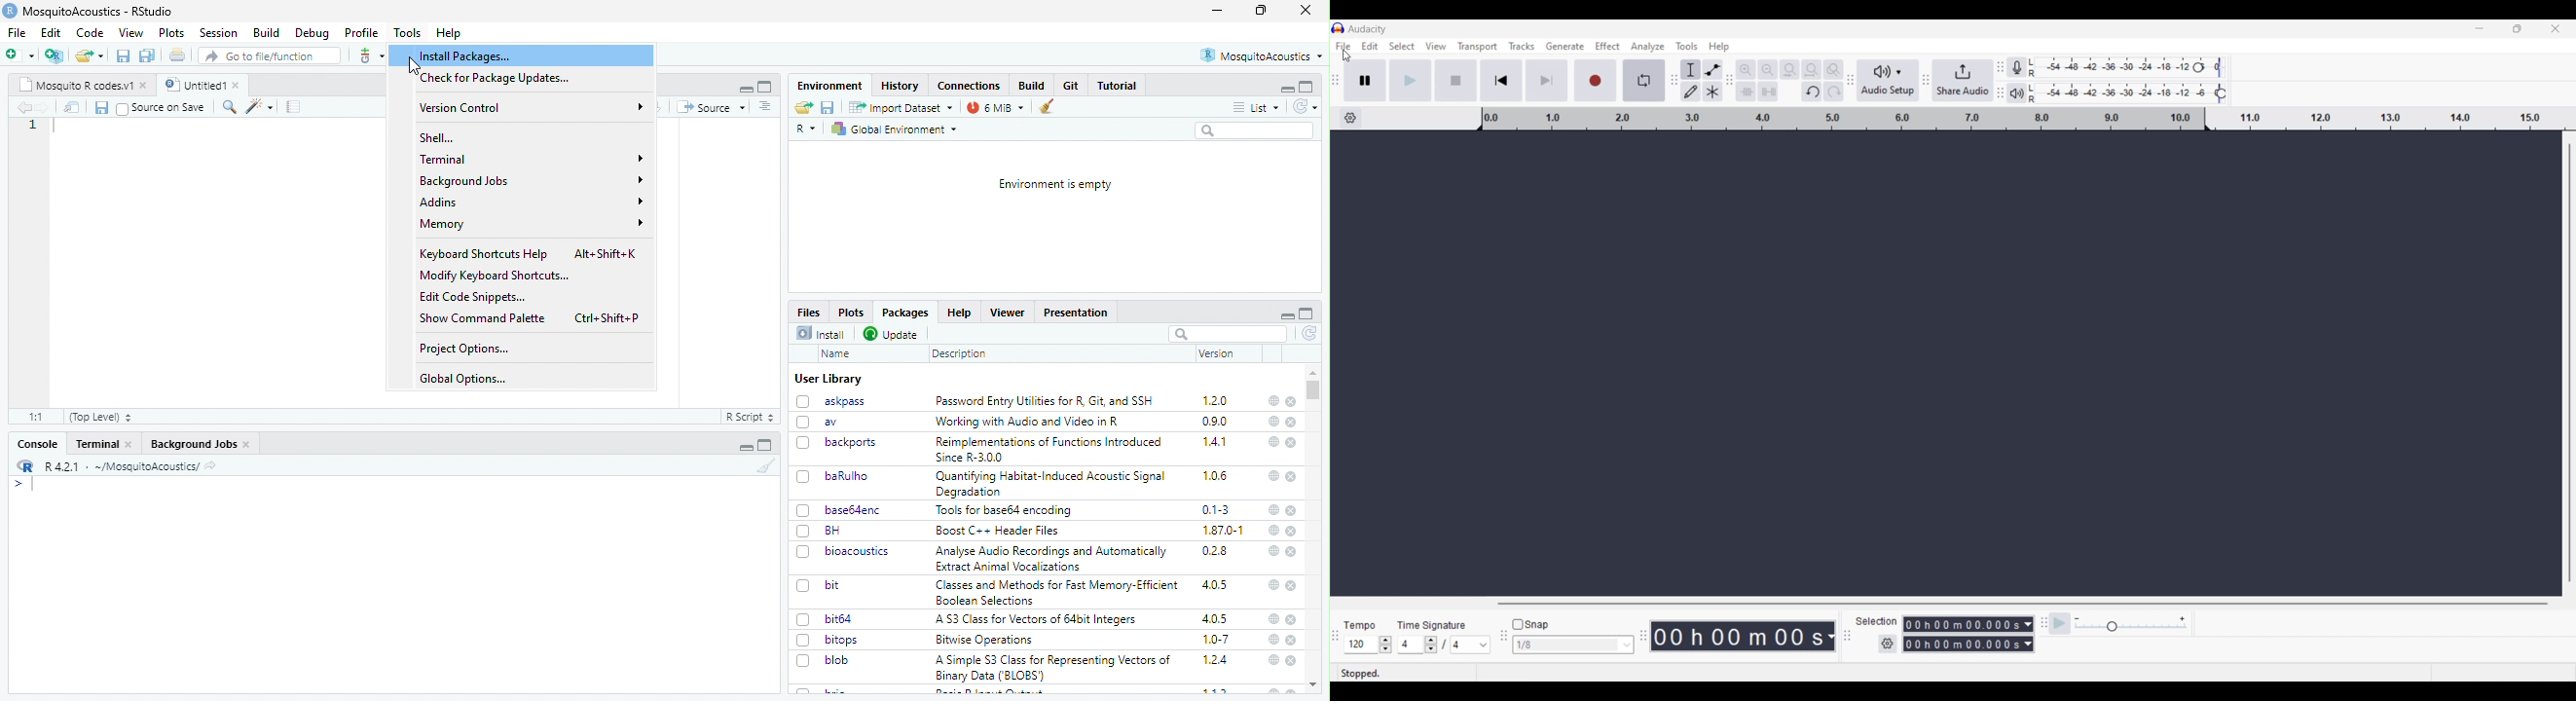 This screenshot has height=728, width=2576. What do you see at coordinates (766, 87) in the screenshot?
I see `maiximize` at bounding box center [766, 87].